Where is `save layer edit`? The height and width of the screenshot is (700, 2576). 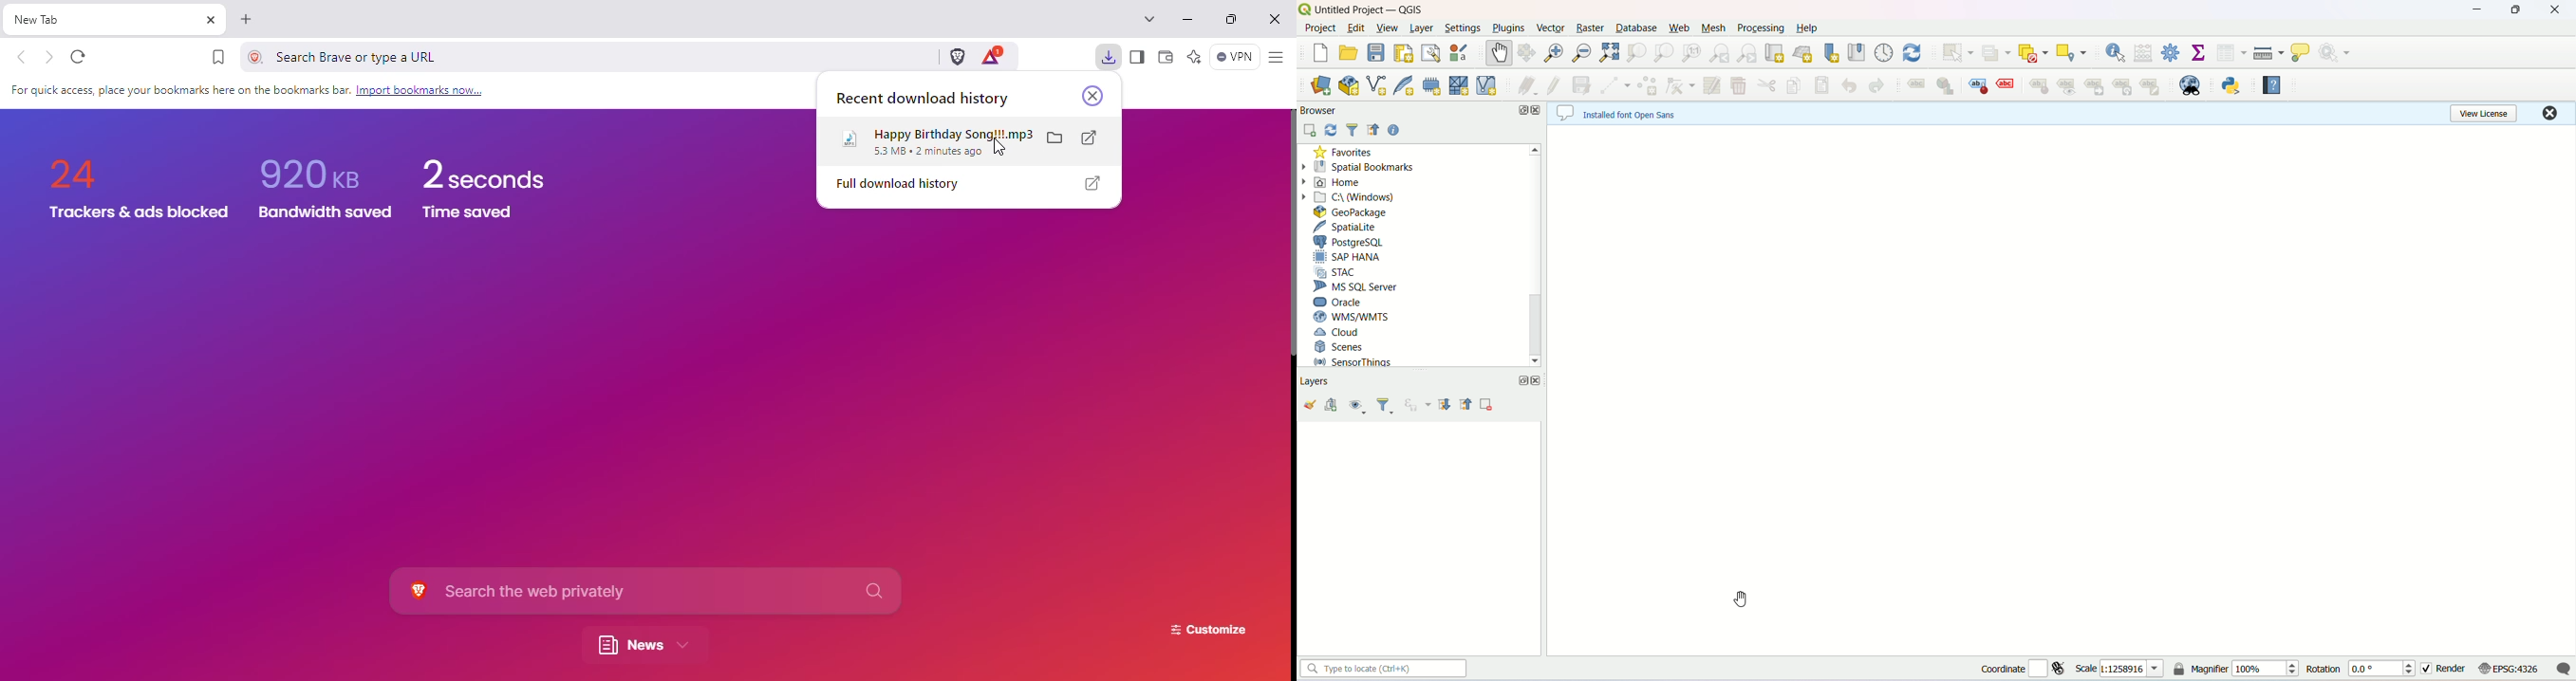
save layer edit is located at coordinates (1581, 86).